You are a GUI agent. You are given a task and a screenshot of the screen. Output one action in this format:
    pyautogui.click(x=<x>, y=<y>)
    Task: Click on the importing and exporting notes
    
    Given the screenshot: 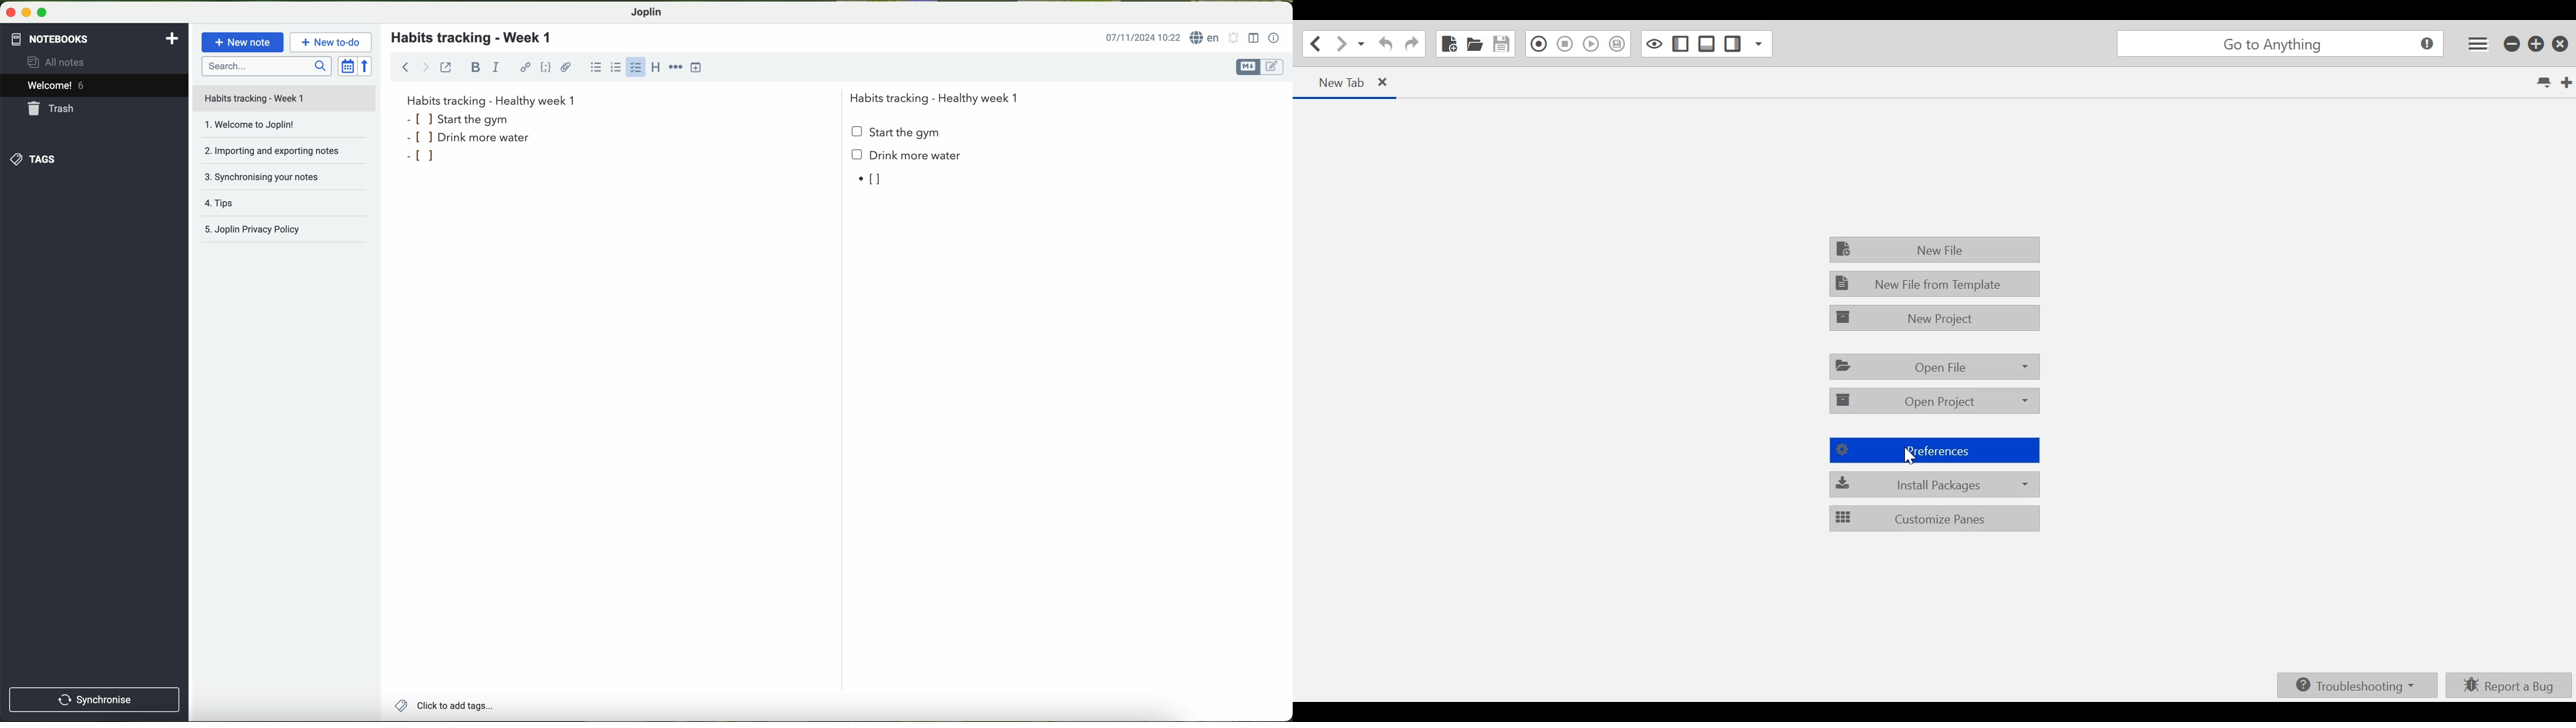 What is the action you would take?
    pyautogui.click(x=283, y=154)
    